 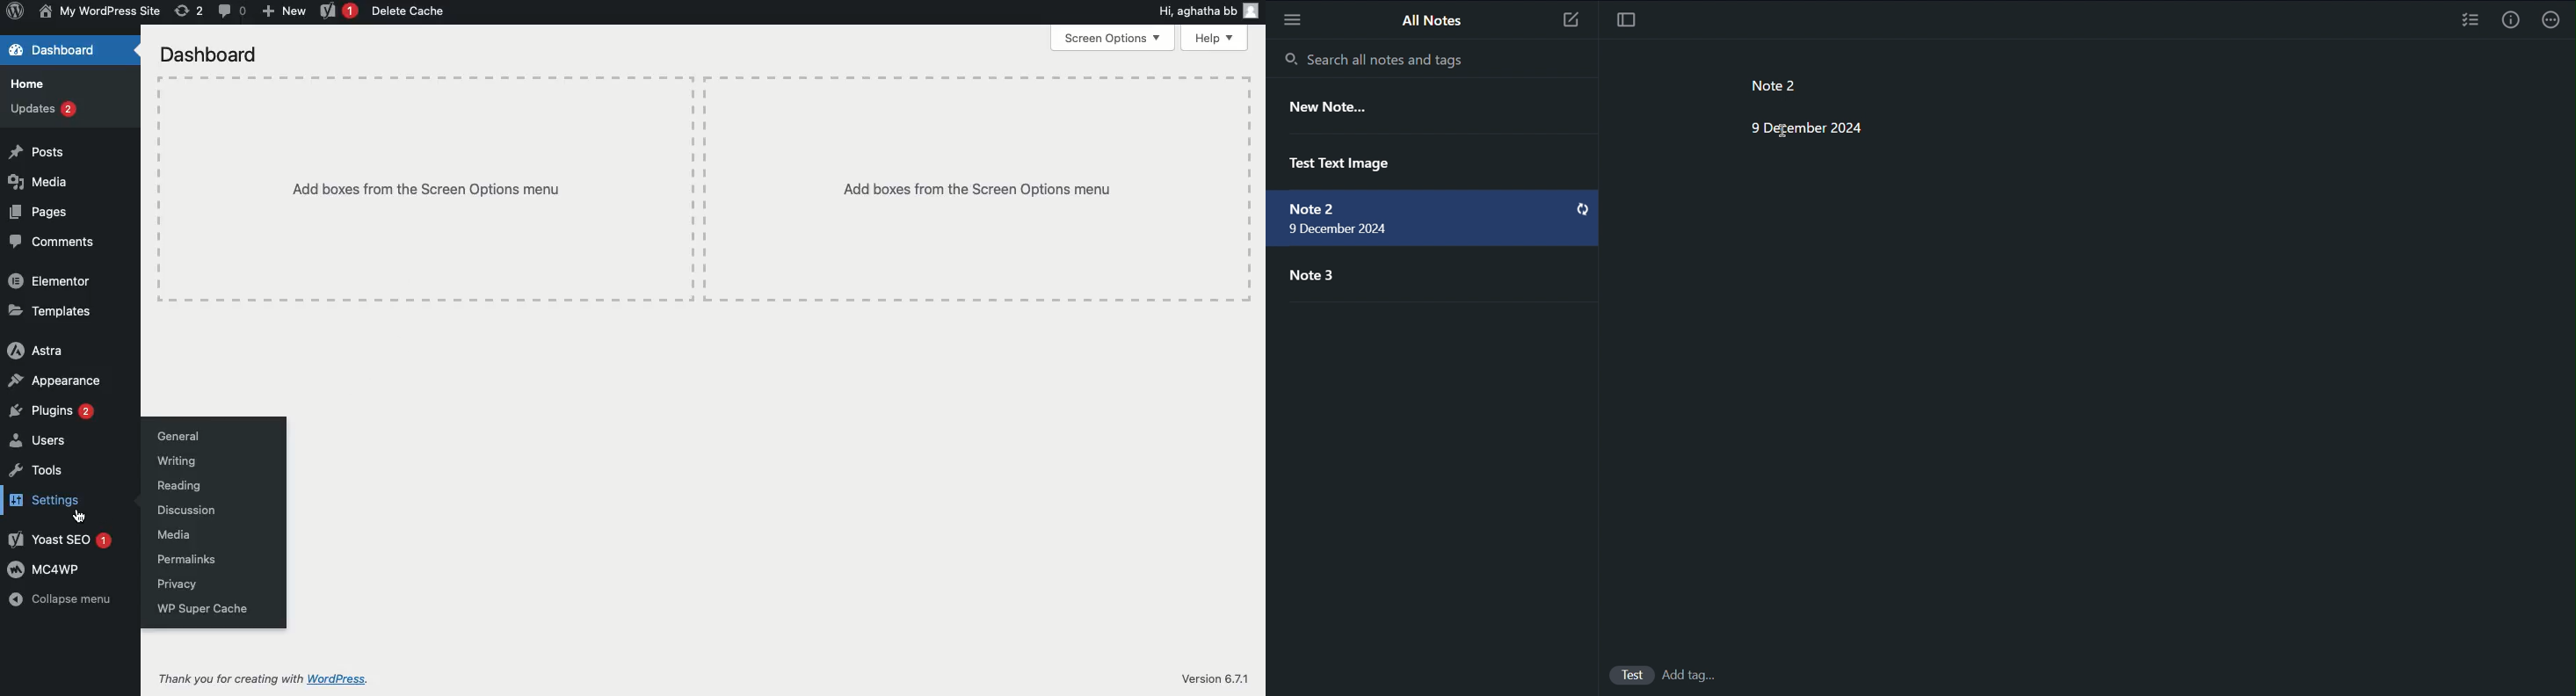 I want to click on Help, so click(x=1217, y=39).